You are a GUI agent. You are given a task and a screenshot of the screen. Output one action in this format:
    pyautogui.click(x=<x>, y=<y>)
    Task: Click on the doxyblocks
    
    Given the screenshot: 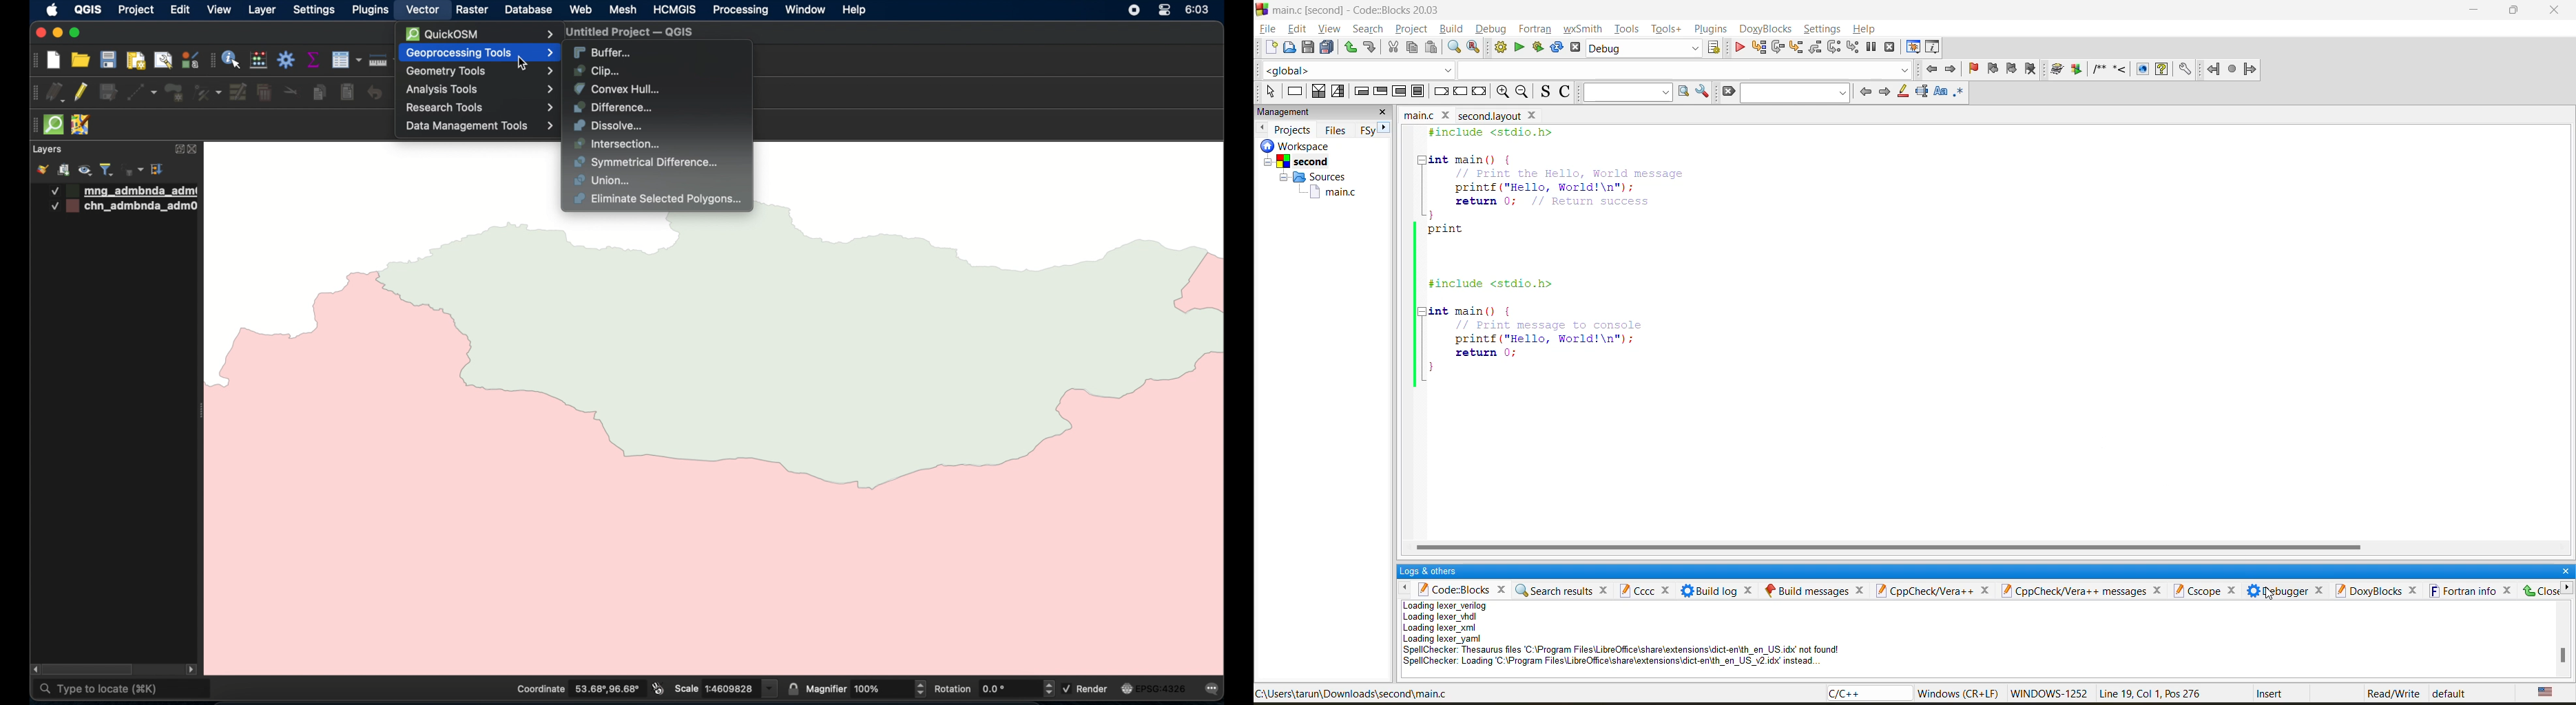 What is the action you would take?
    pyautogui.click(x=1766, y=28)
    